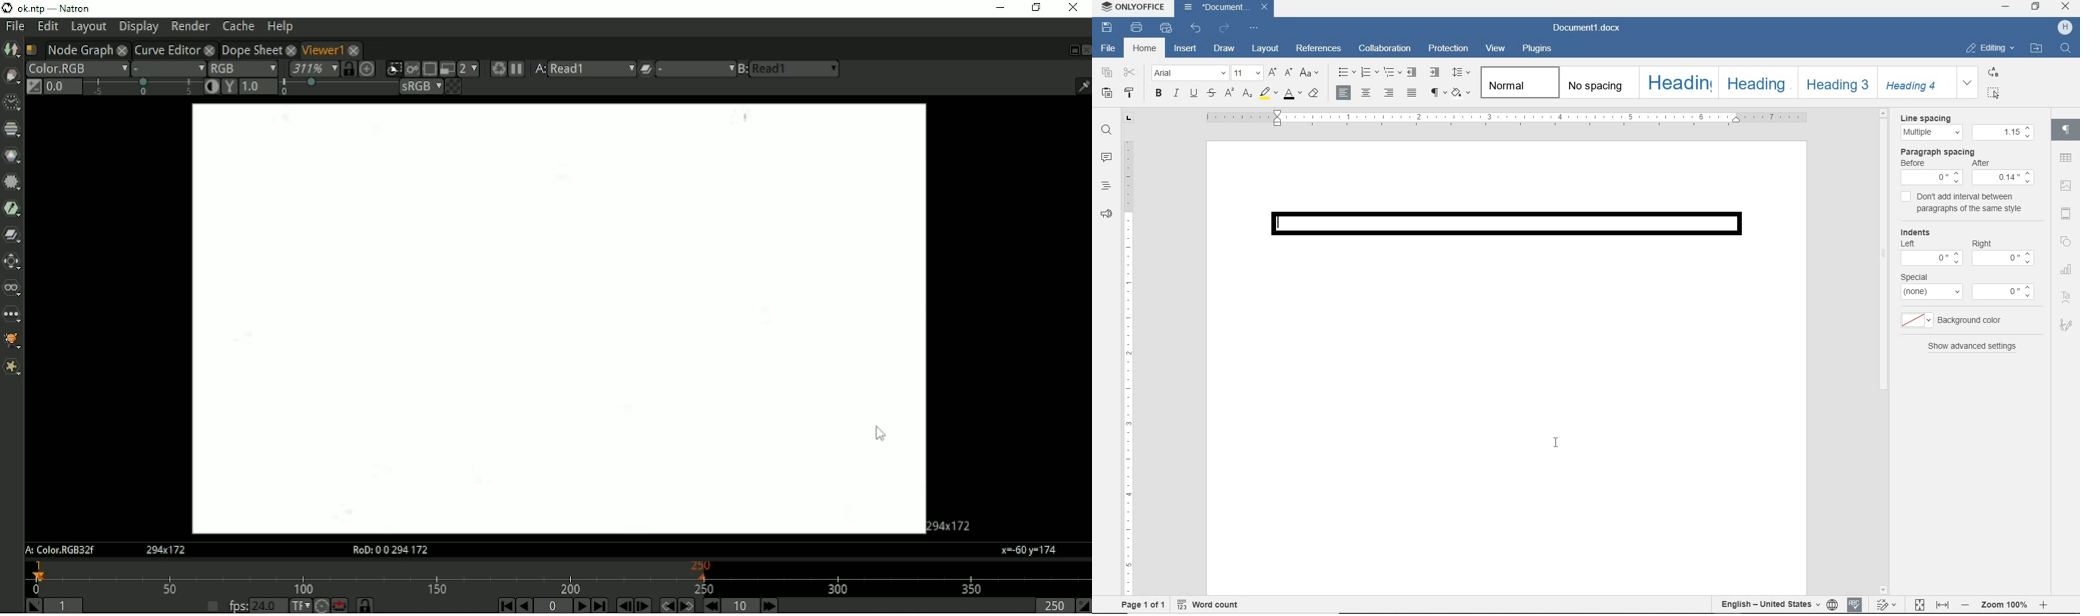 Image resolution: width=2100 pixels, height=616 pixels. What do you see at coordinates (2005, 606) in the screenshot?
I see `- Zoom 100% +` at bounding box center [2005, 606].